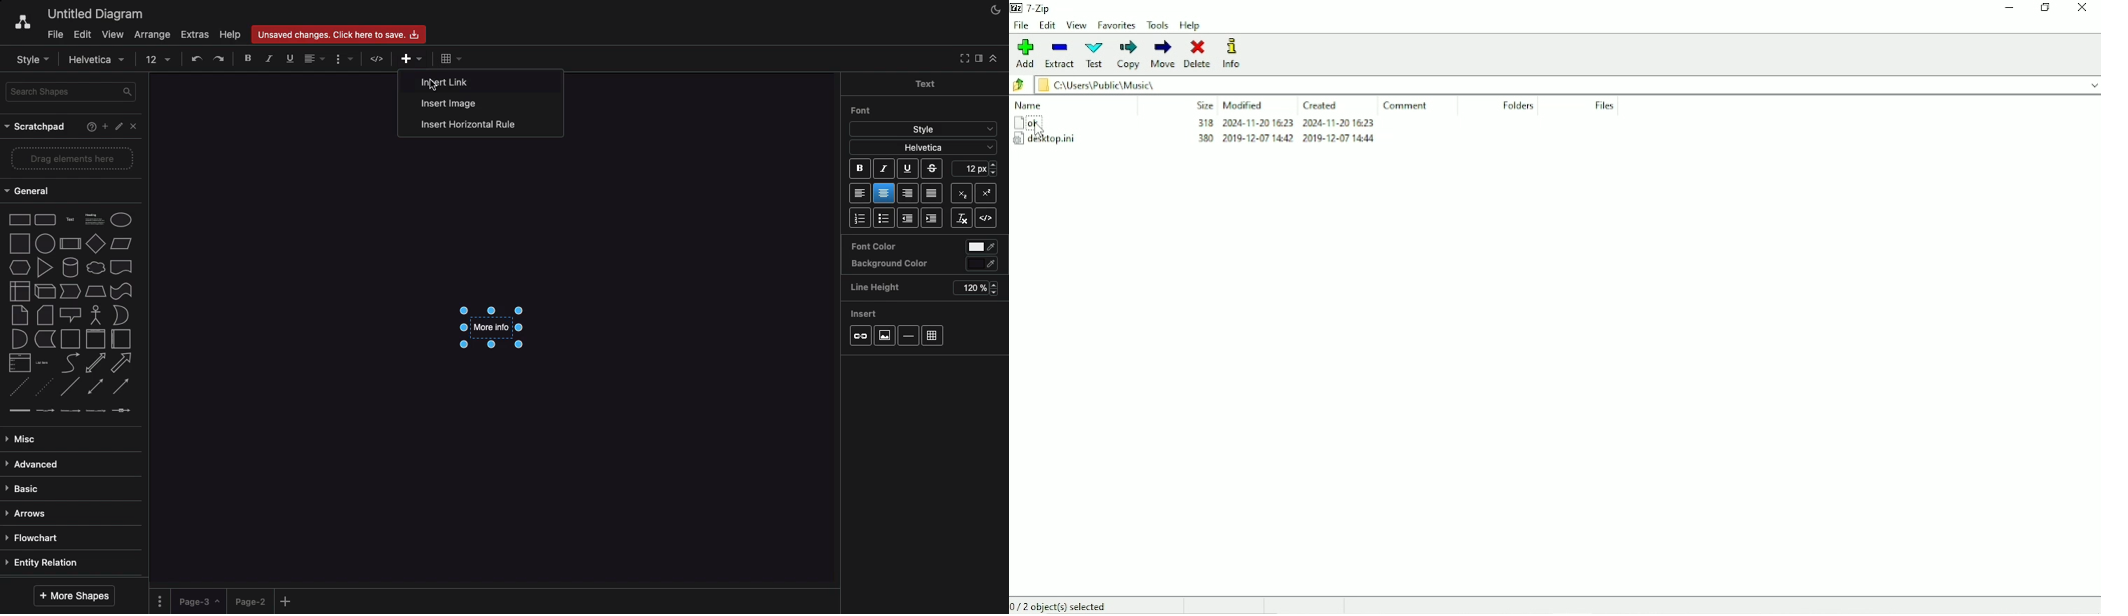 Image resolution: width=2128 pixels, height=616 pixels. I want to click on List, so click(859, 218).